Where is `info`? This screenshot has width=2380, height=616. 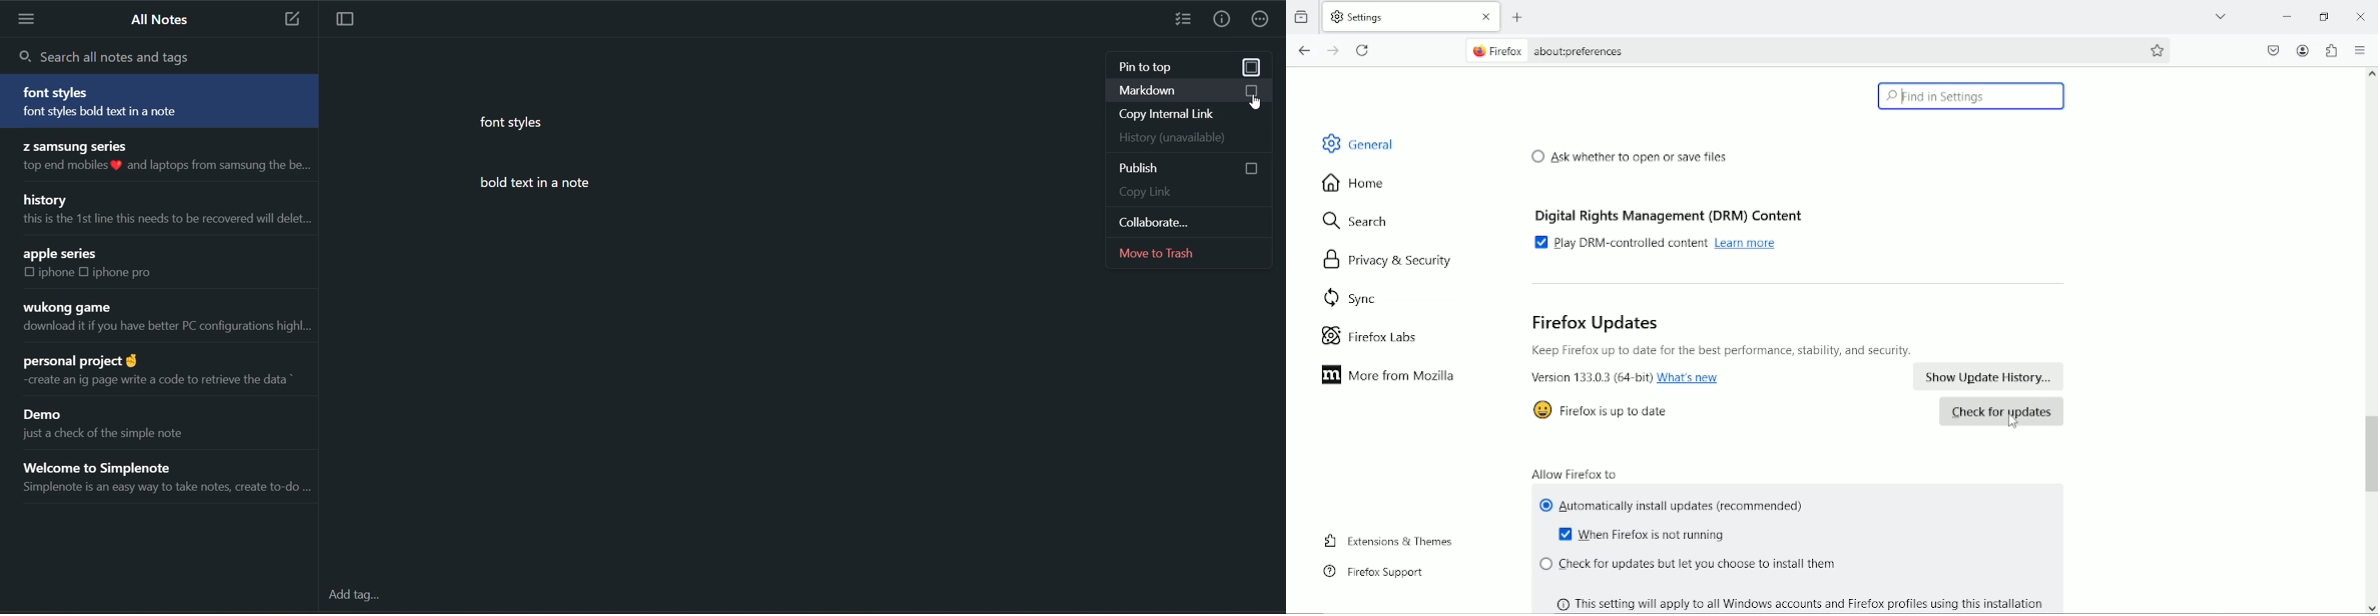 info is located at coordinates (1222, 21).